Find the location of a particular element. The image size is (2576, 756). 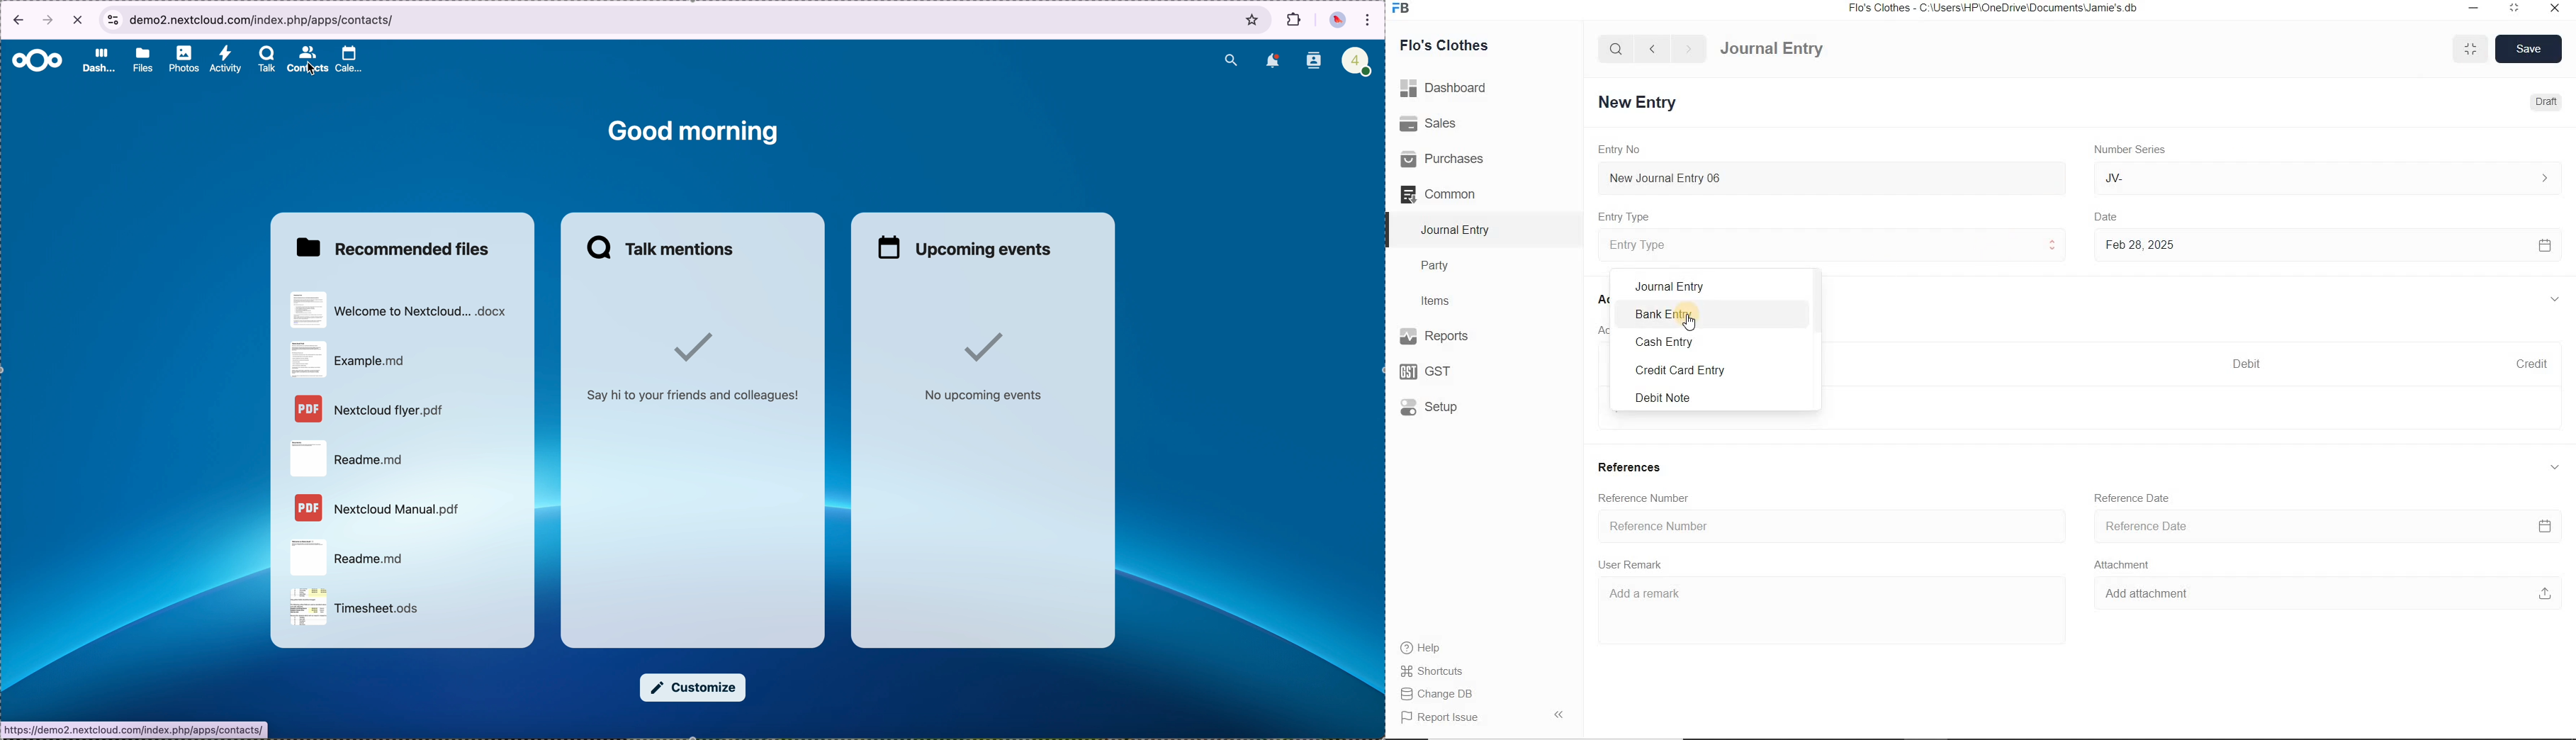

Journal Entry is located at coordinates (1457, 230).